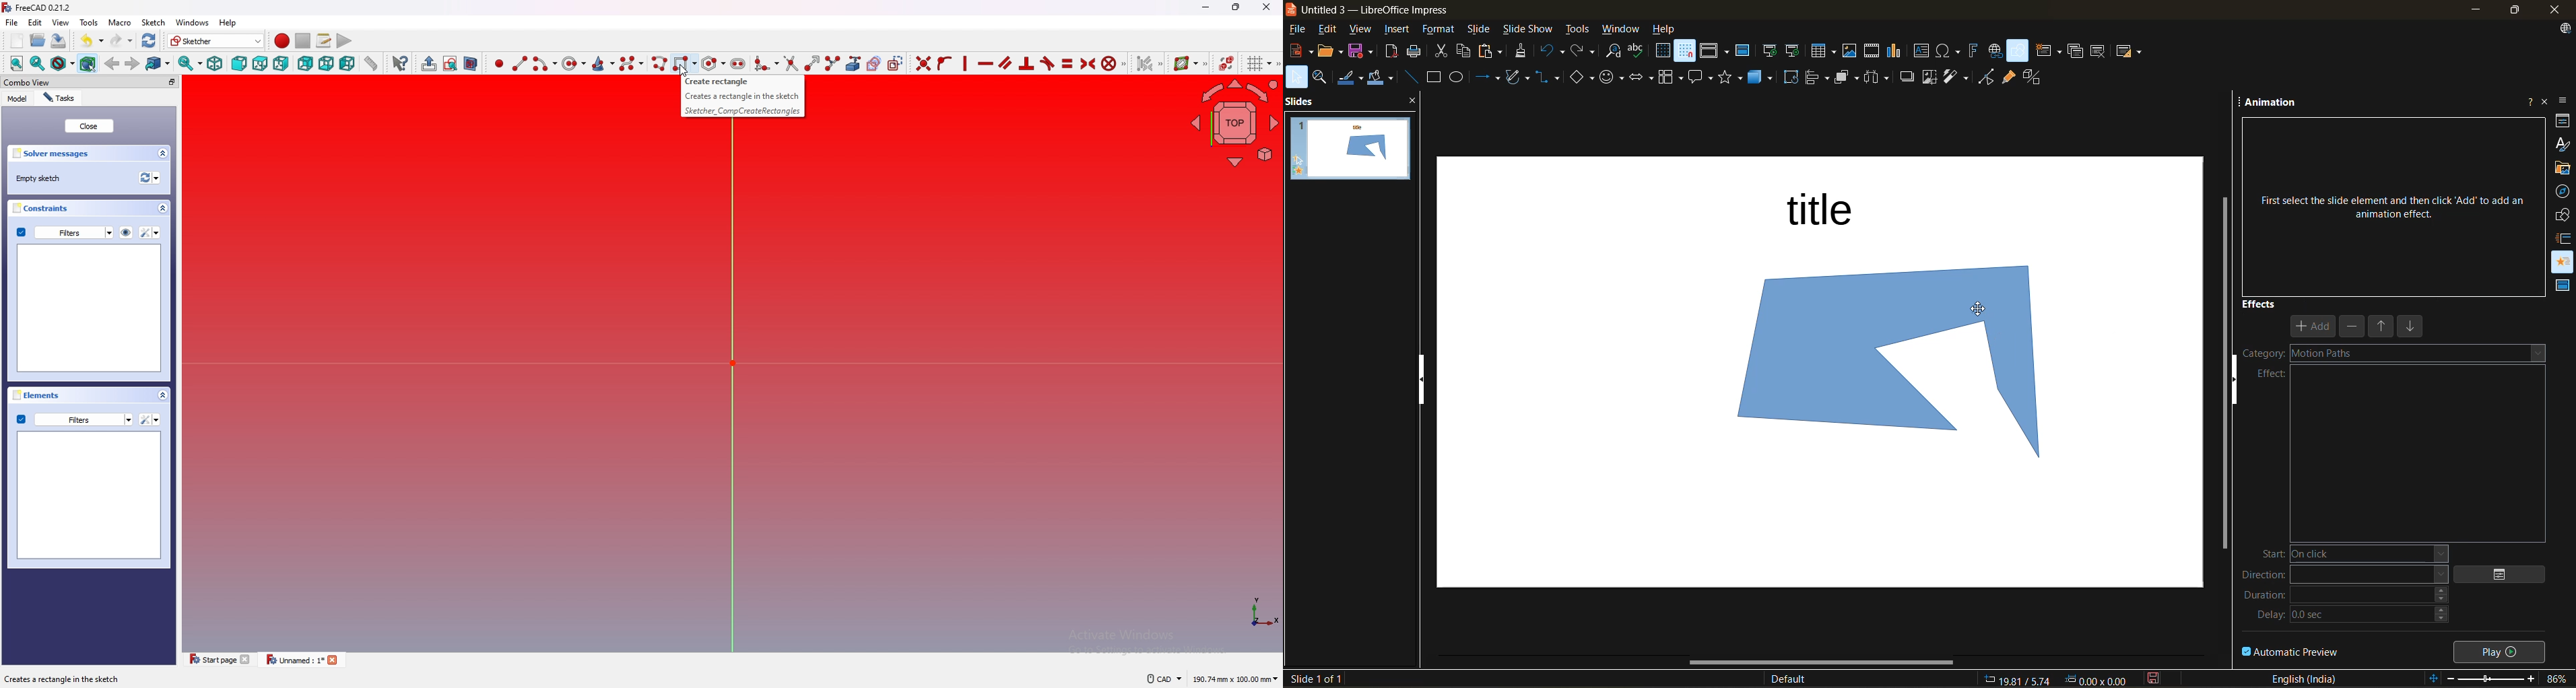 This screenshot has width=2576, height=700. What do you see at coordinates (162, 395) in the screenshot?
I see `collapse` at bounding box center [162, 395].